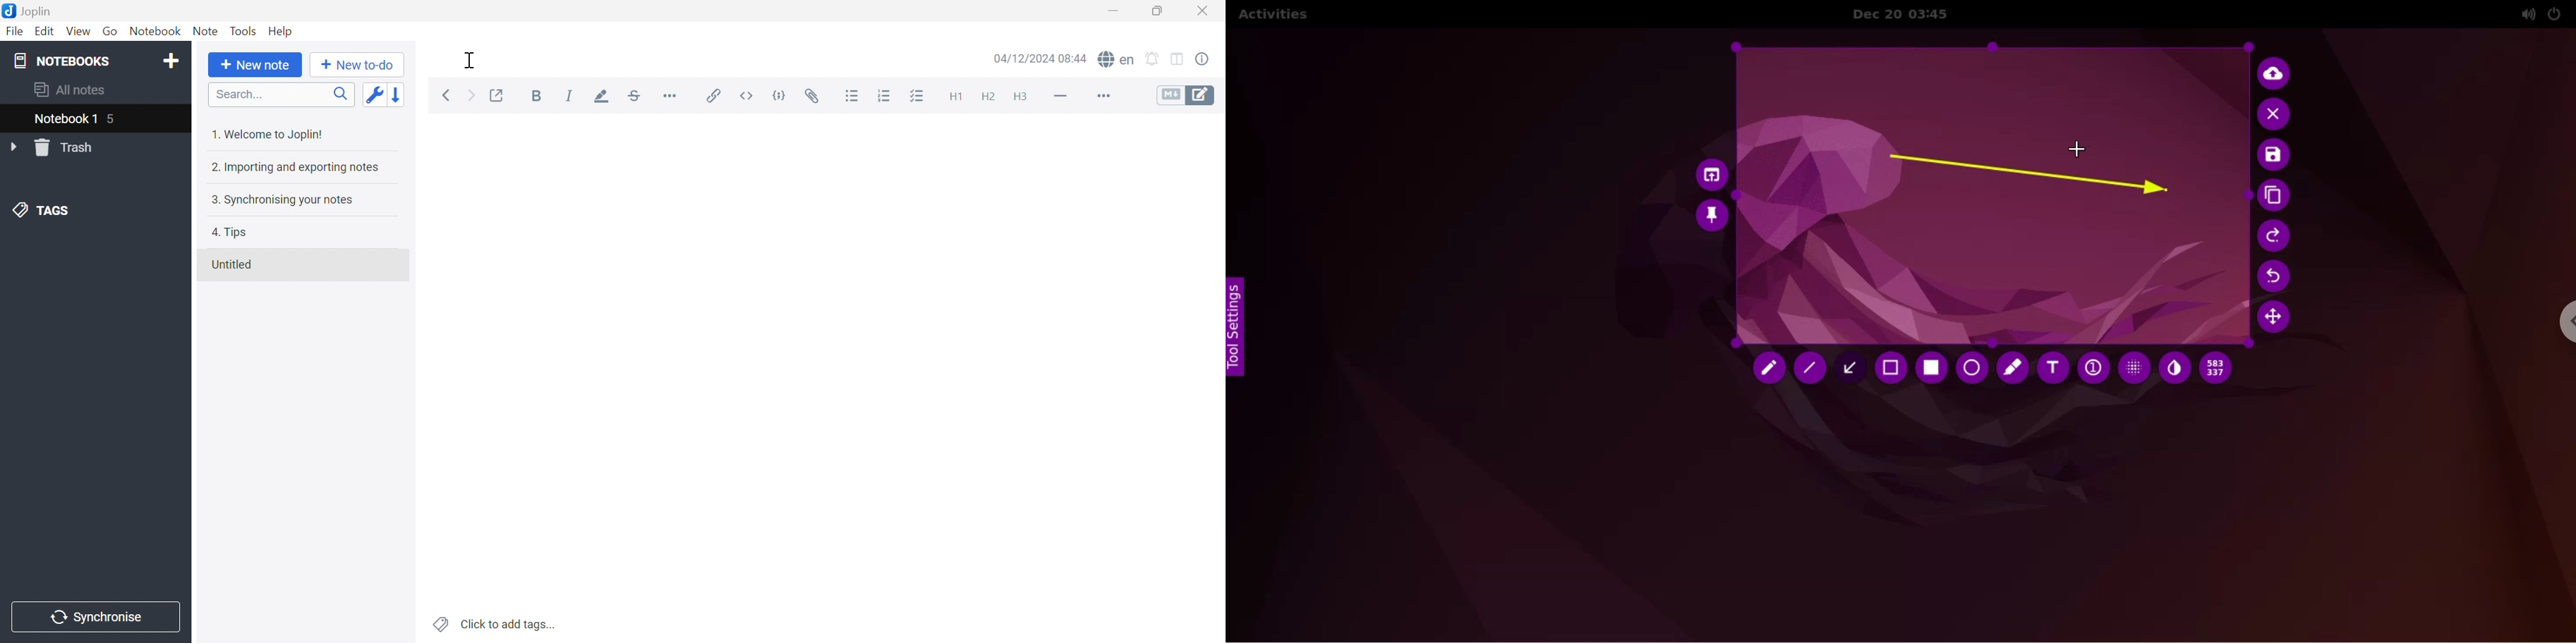 The image size is (2576, 644). I want to click on 5, so click(114, 121).